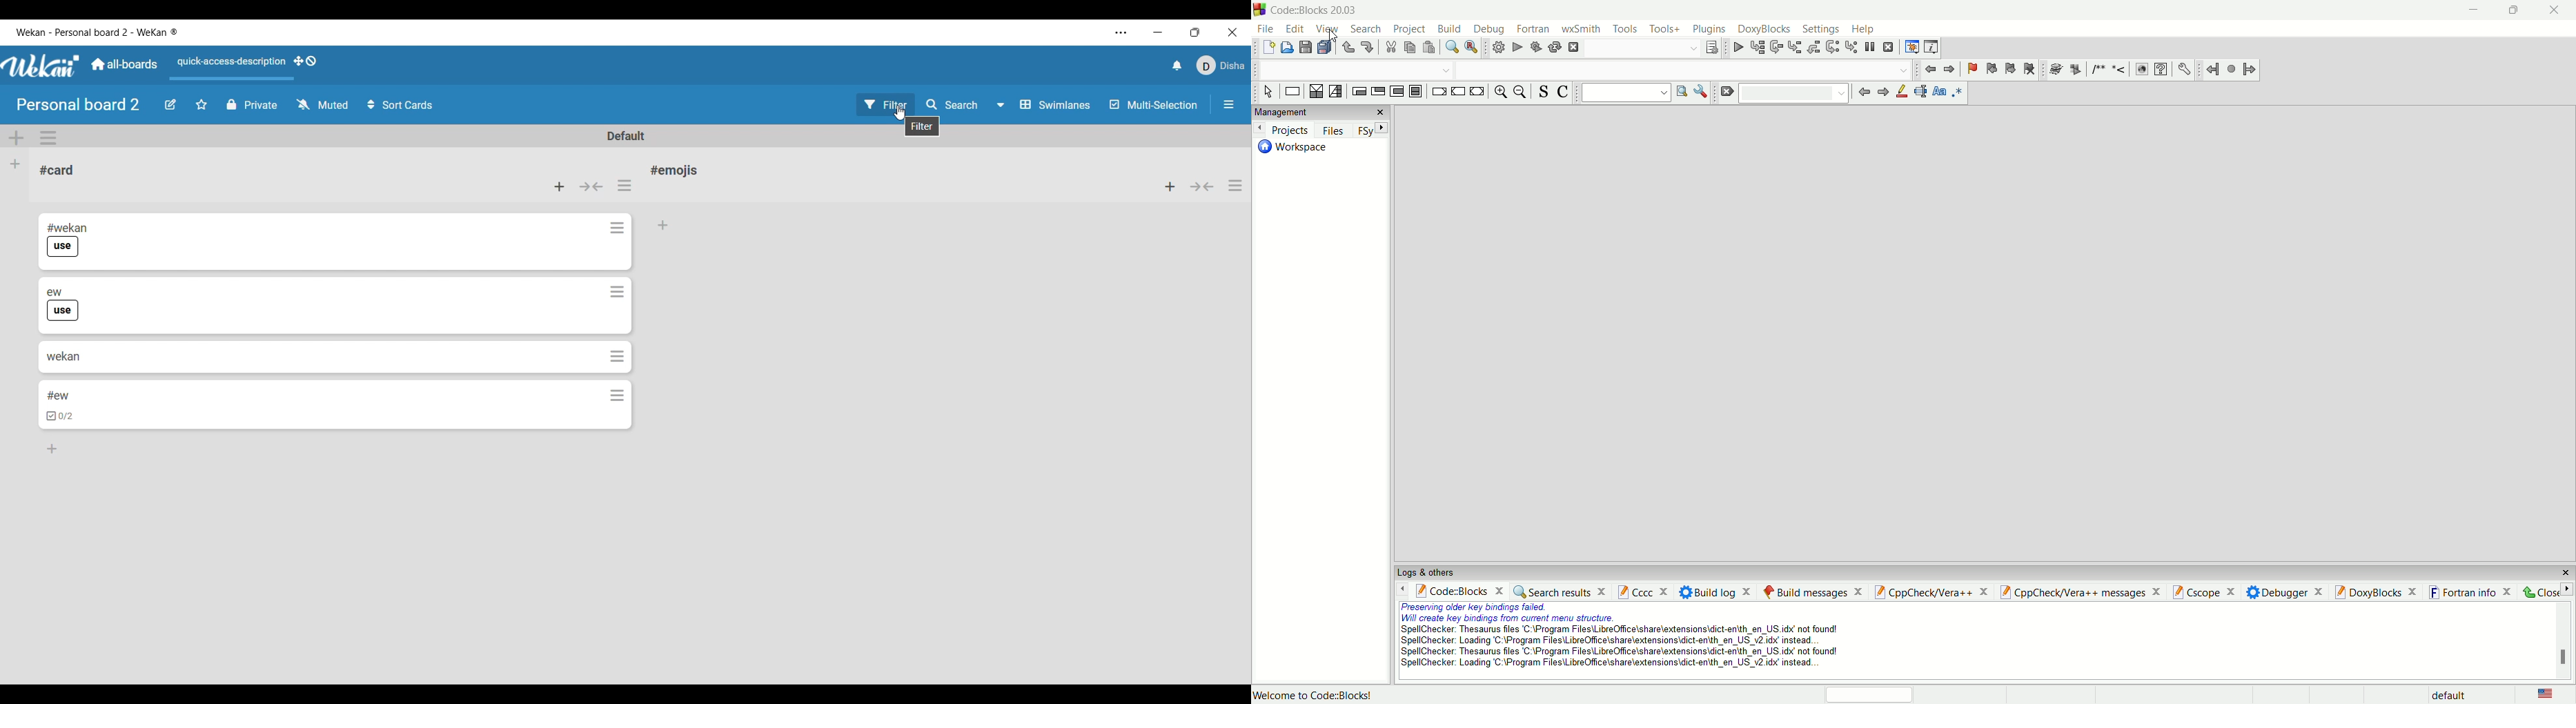 The height and width of the screenshot is (728, 2576). What do you see at coordinates (1259, 11) in the screenshot?
I see `logo` at bounding box center [1259, 11].